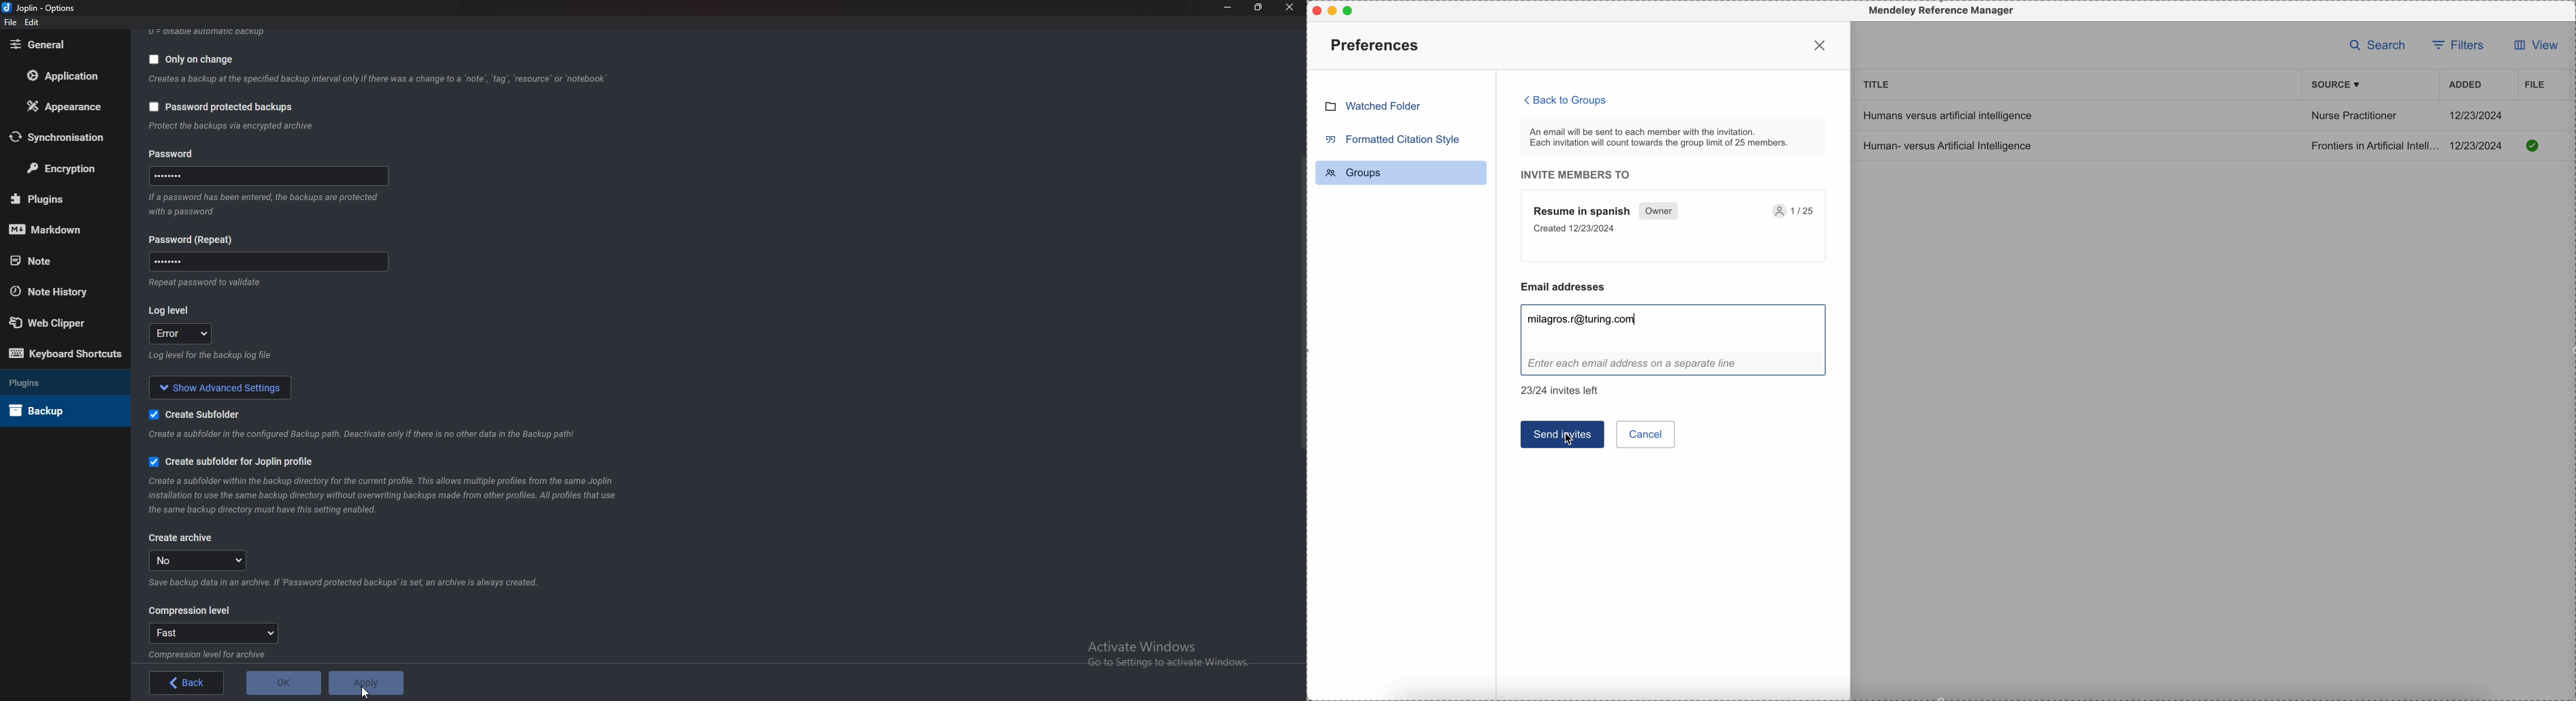 This screenshot has height=728, width=2576. I want to click on formatted  citation style, so click(1391, 139).